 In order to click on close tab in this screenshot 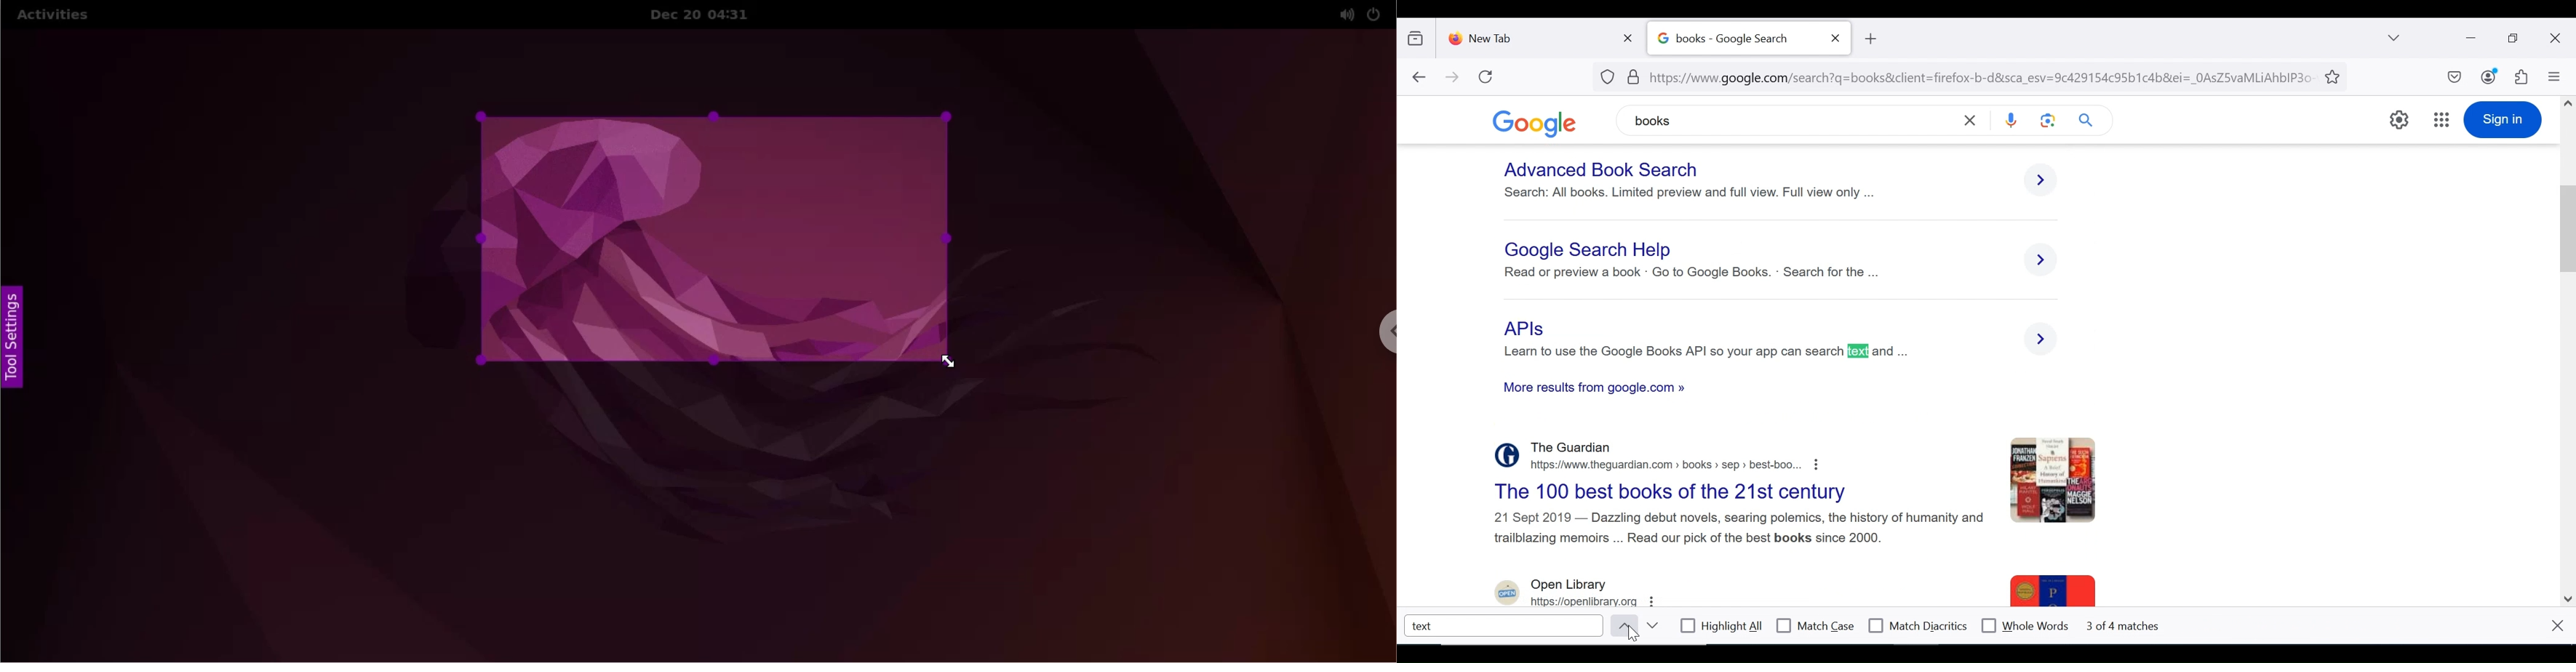, I will do `click(1631, 36)`.